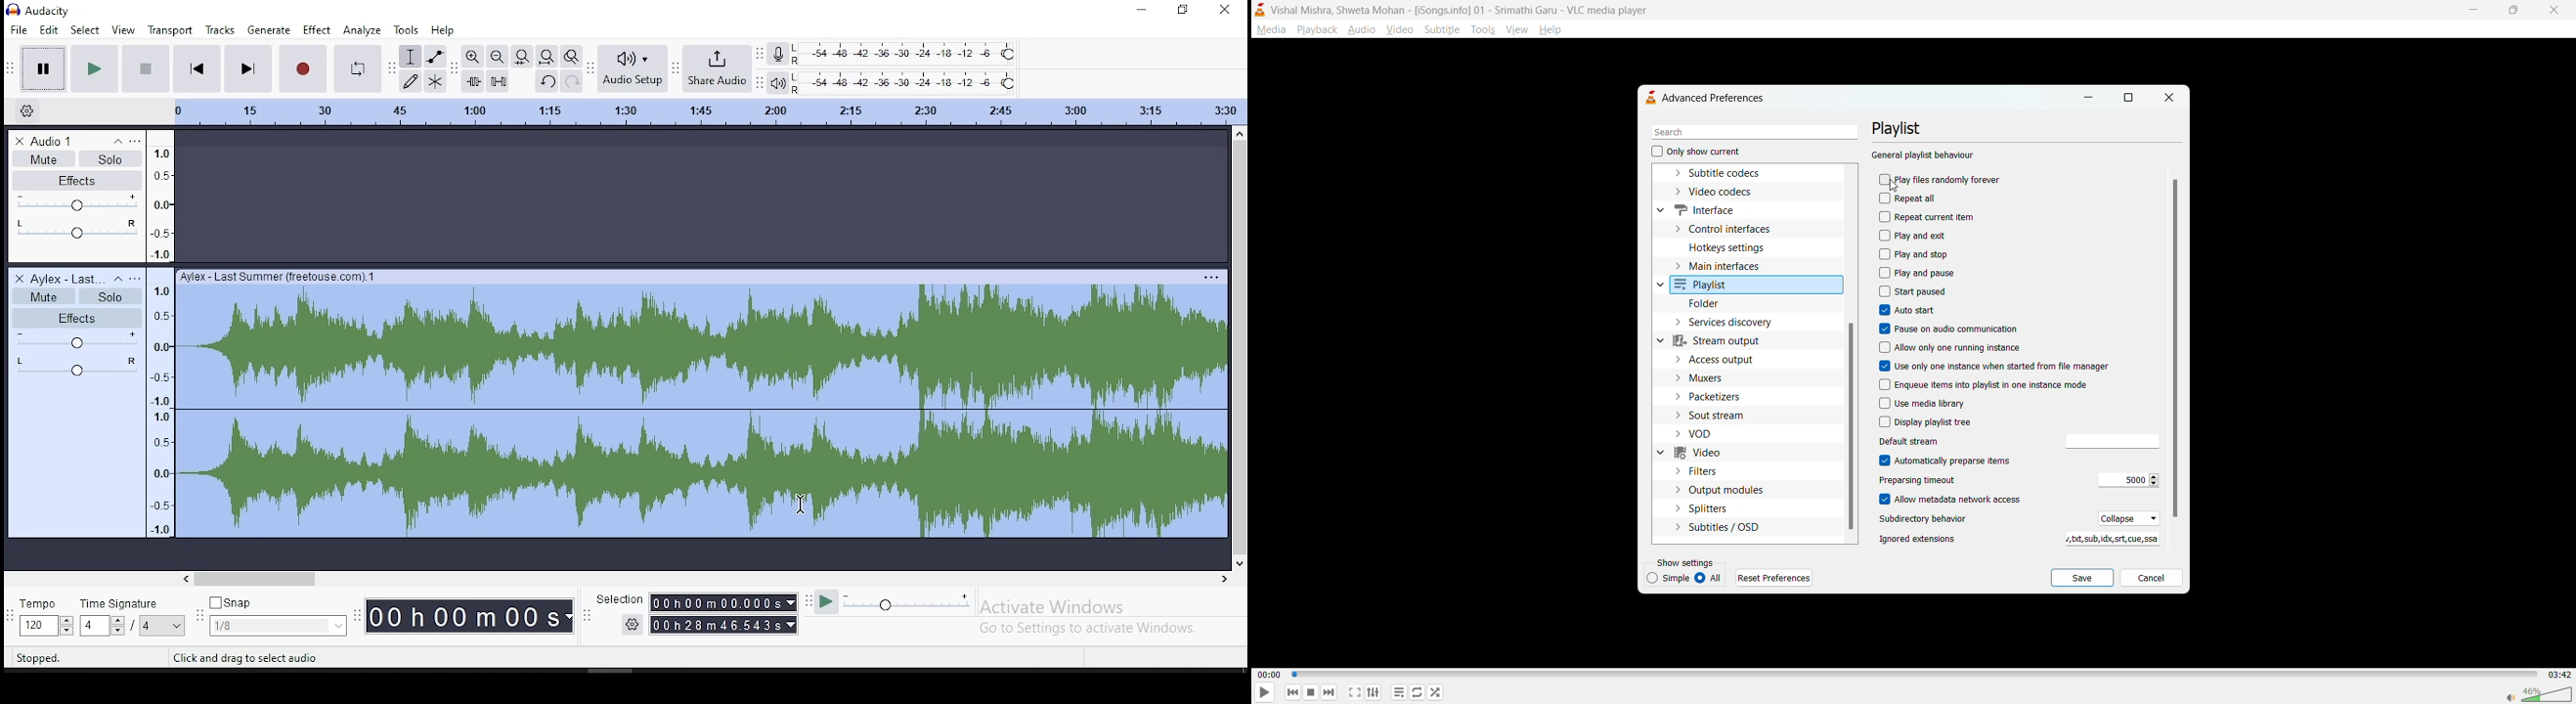 This screenshot has width=2576, height=728. I want to click on mouse pointer, so click(798, 503).